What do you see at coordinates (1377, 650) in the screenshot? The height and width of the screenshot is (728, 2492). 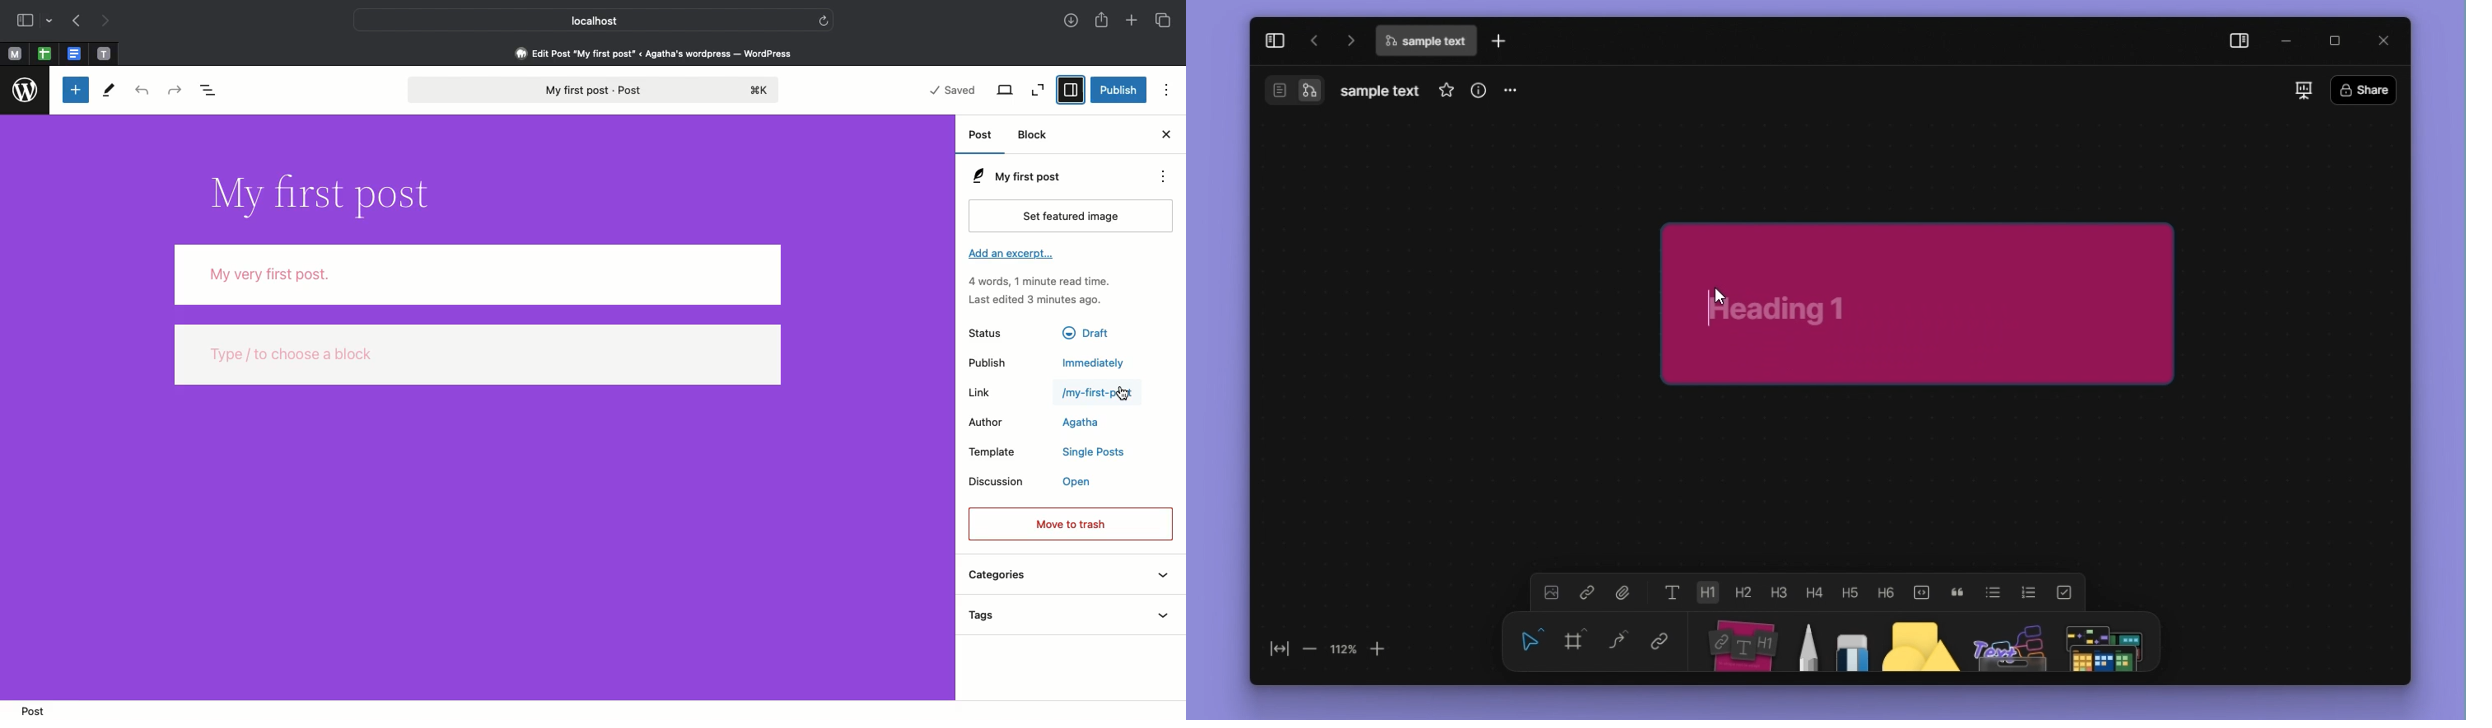 I see `zoom in` at bounding box center [1377, 650].